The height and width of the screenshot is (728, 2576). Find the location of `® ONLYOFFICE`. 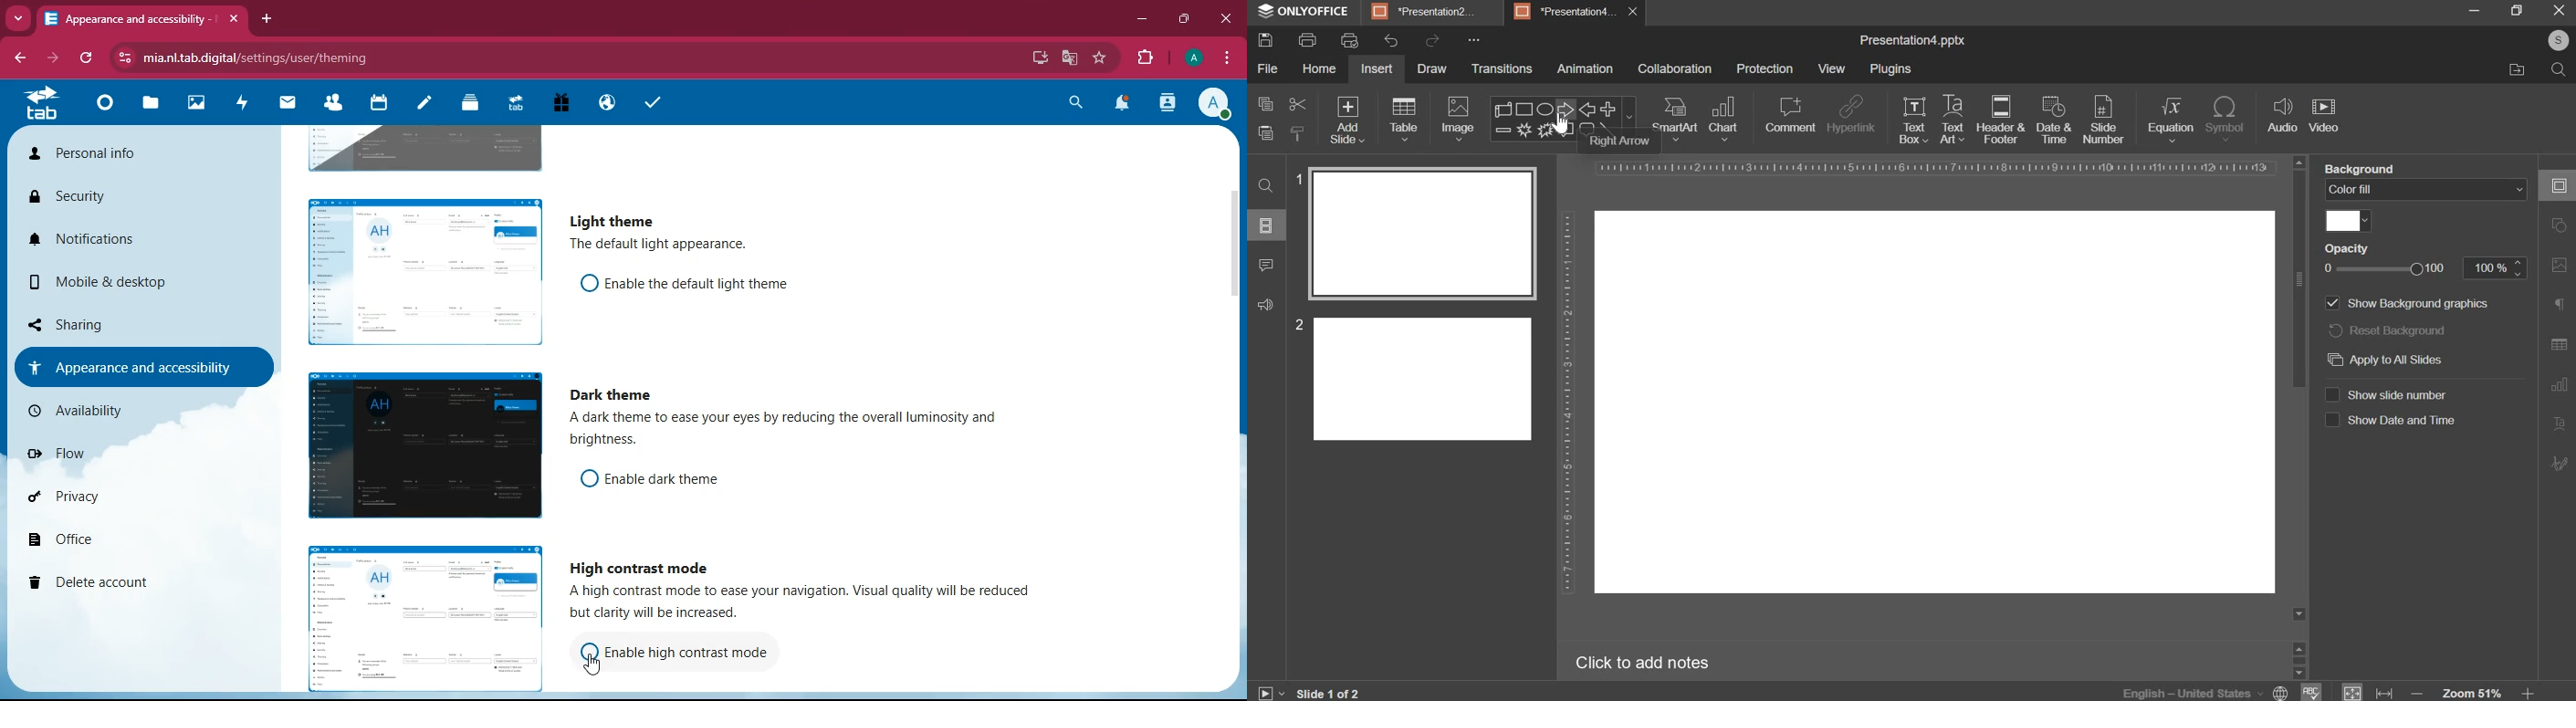

® ONLYOFFICE is located at coordinates (1305, 12).